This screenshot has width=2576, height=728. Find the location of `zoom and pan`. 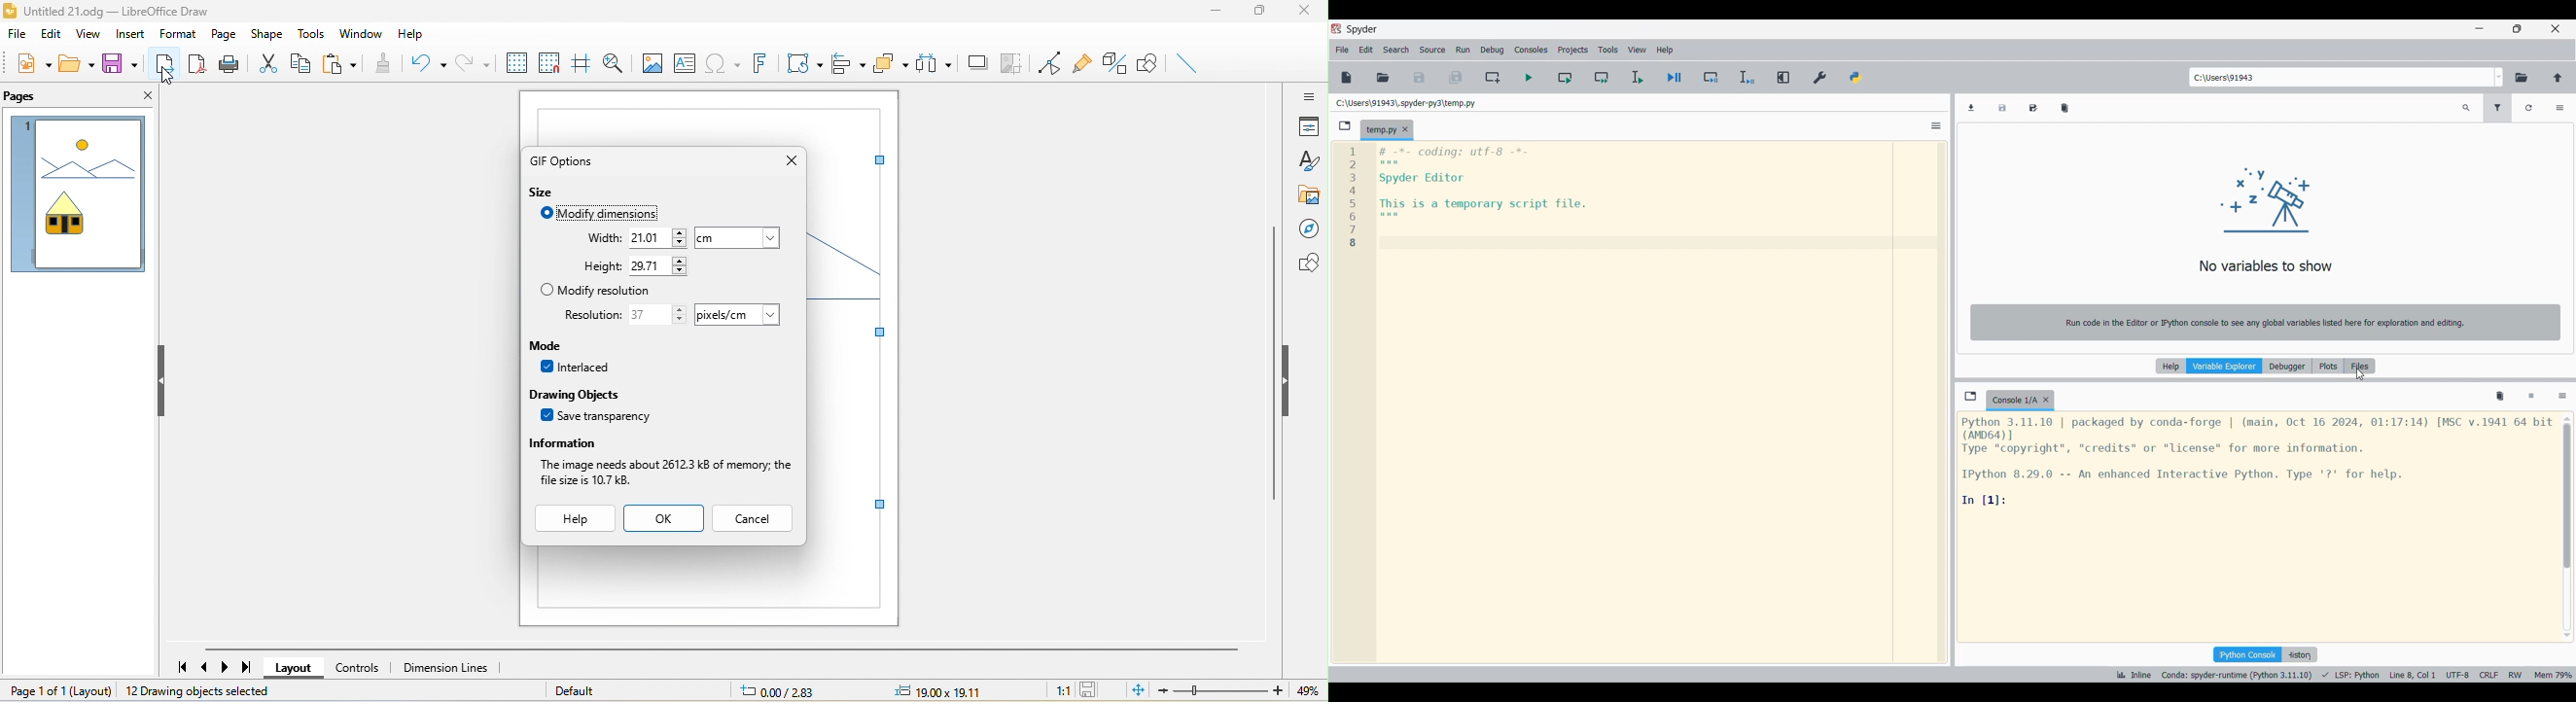

zoom and pan is located at coordinates (615, 61).